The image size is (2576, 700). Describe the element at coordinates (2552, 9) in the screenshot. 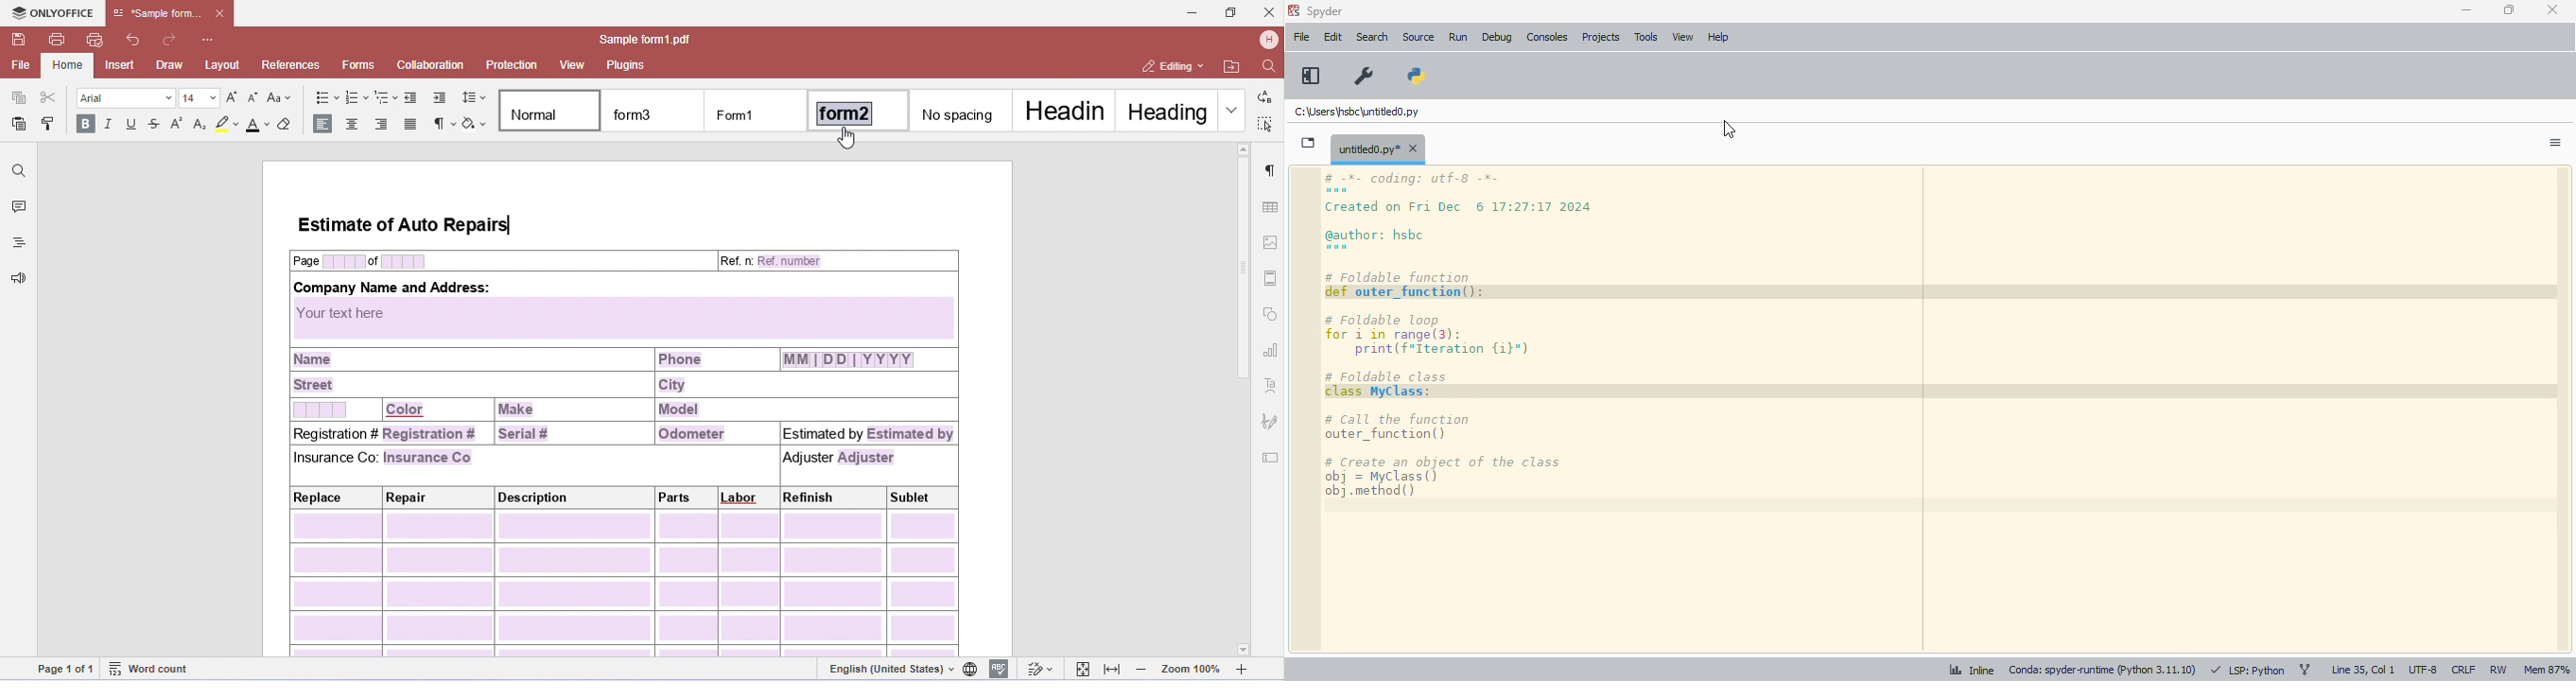

I see `close` at that location.